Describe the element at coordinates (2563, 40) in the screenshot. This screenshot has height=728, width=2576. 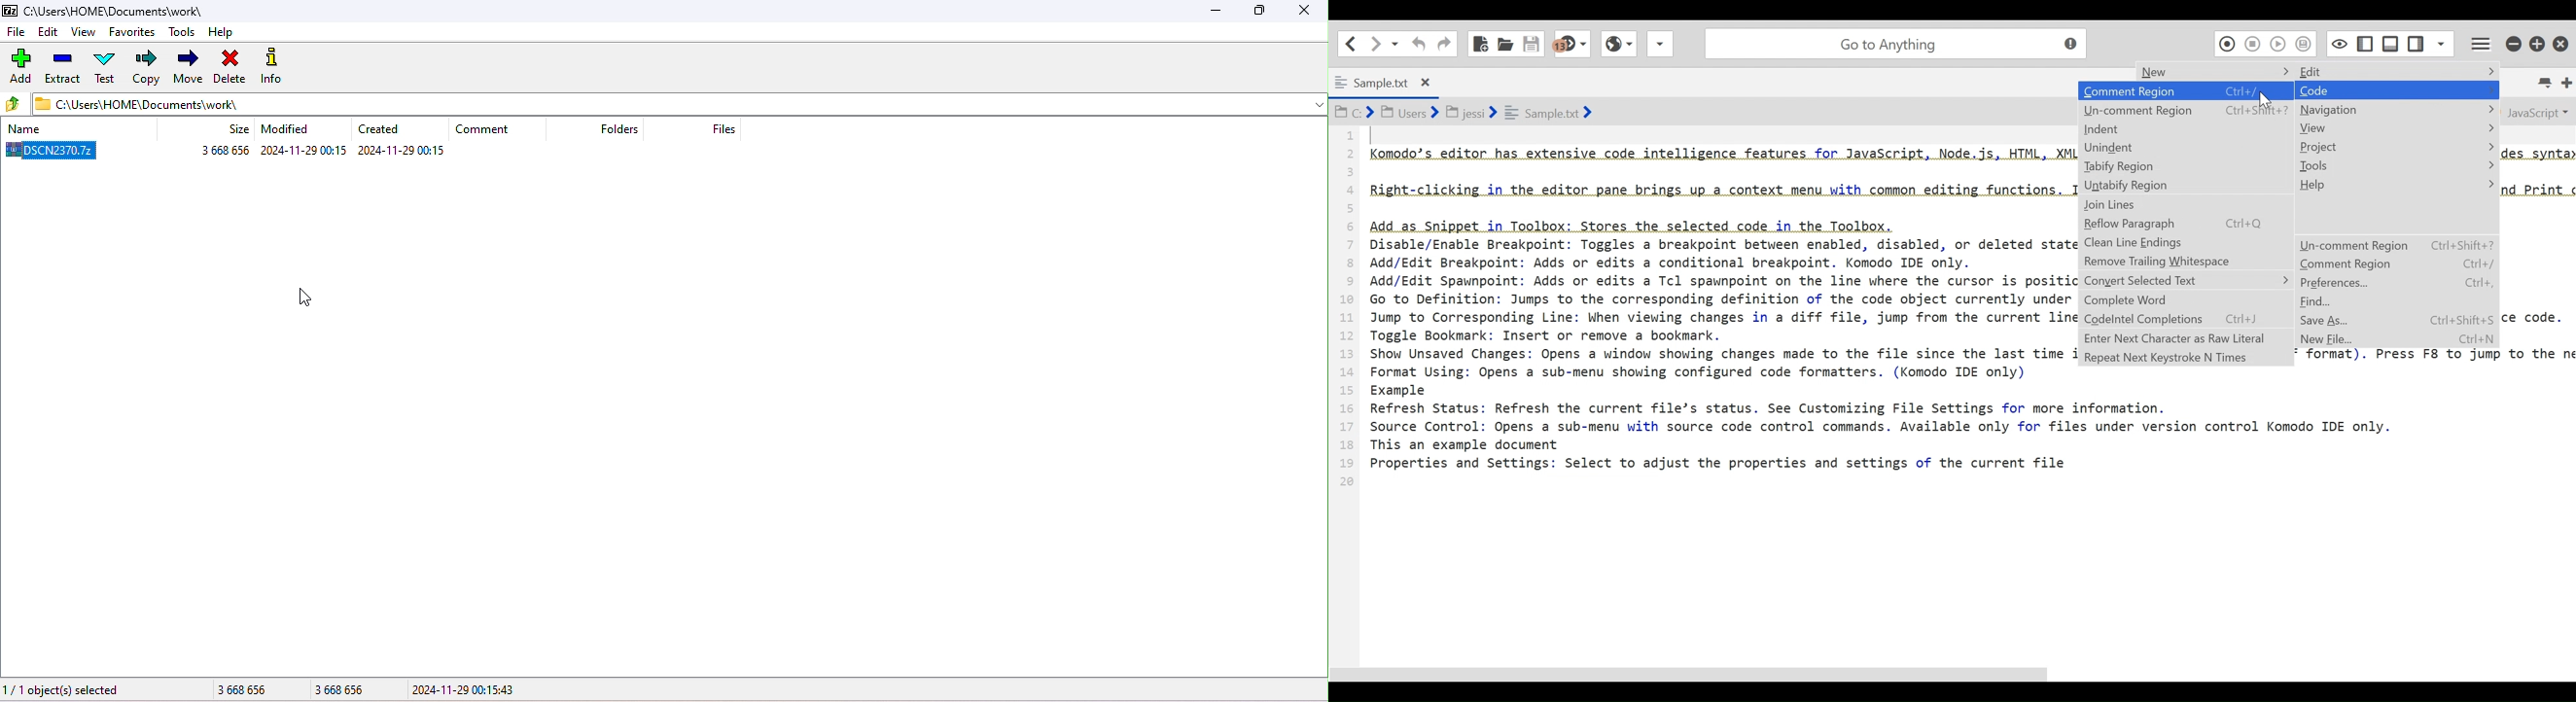
I see `Close` at that location.